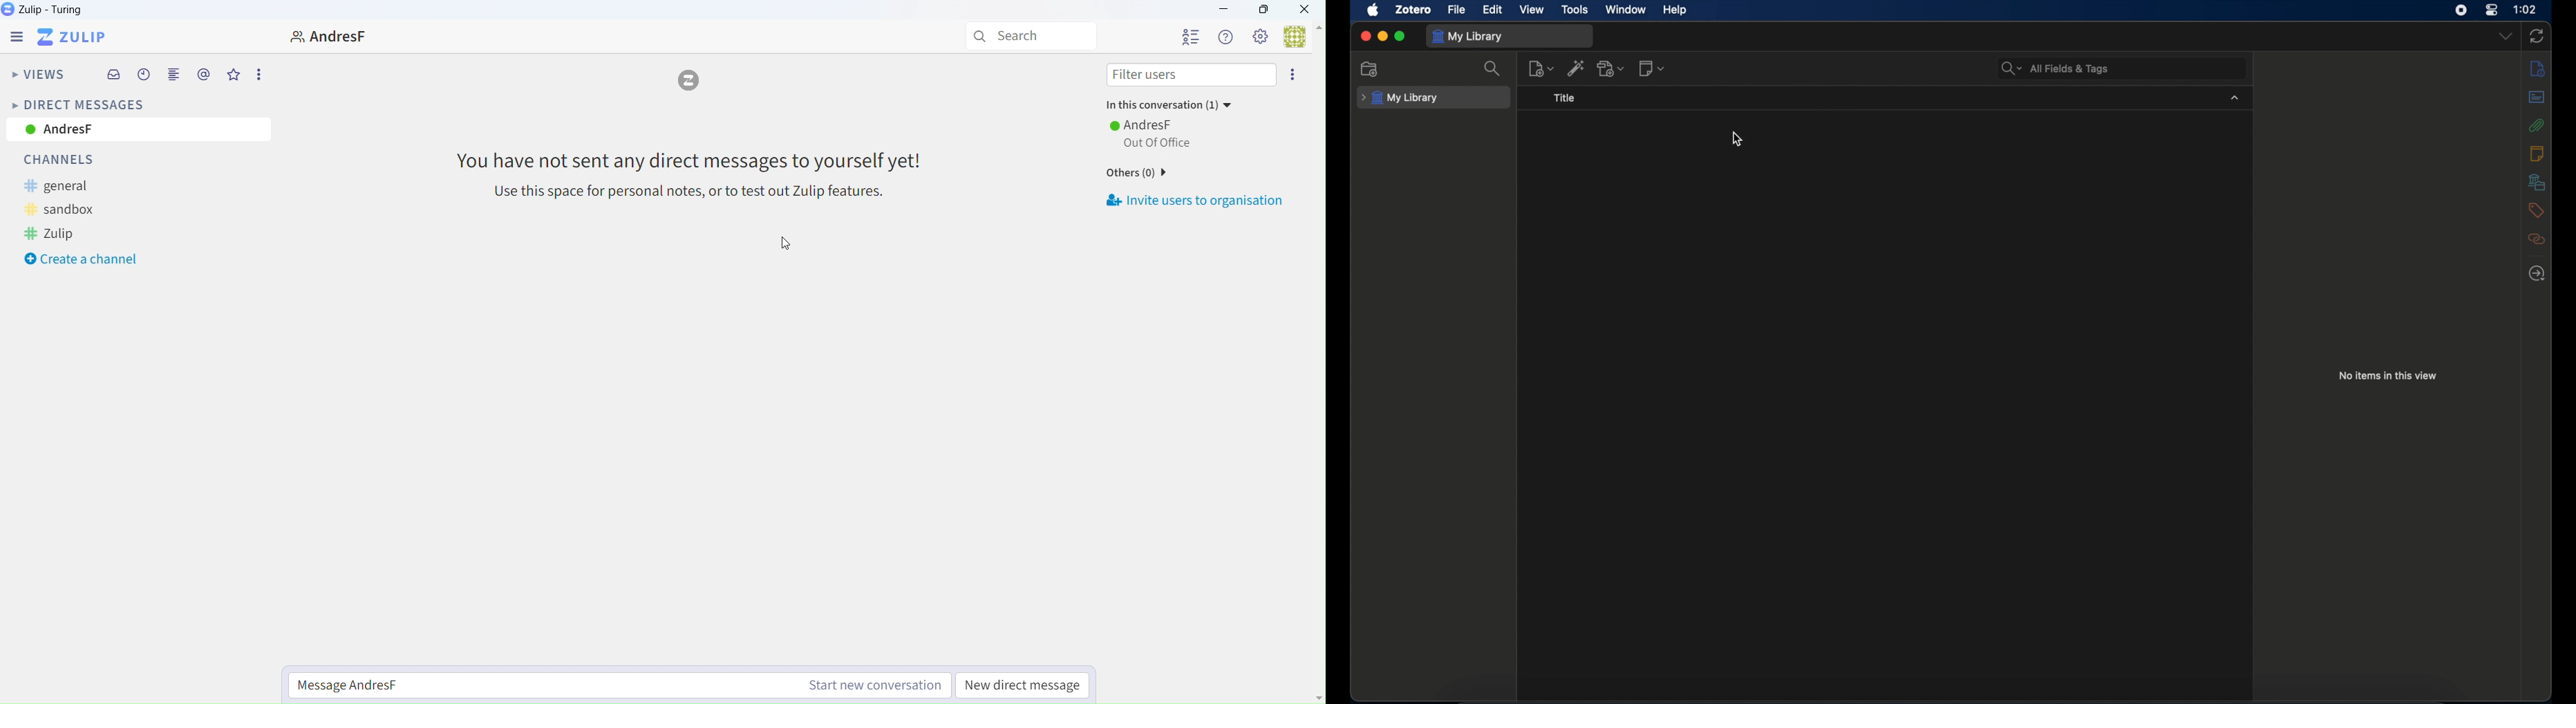  Describe the element at coordinates (1169, 106) in the screenshot. I see `In this conversation` at that location.